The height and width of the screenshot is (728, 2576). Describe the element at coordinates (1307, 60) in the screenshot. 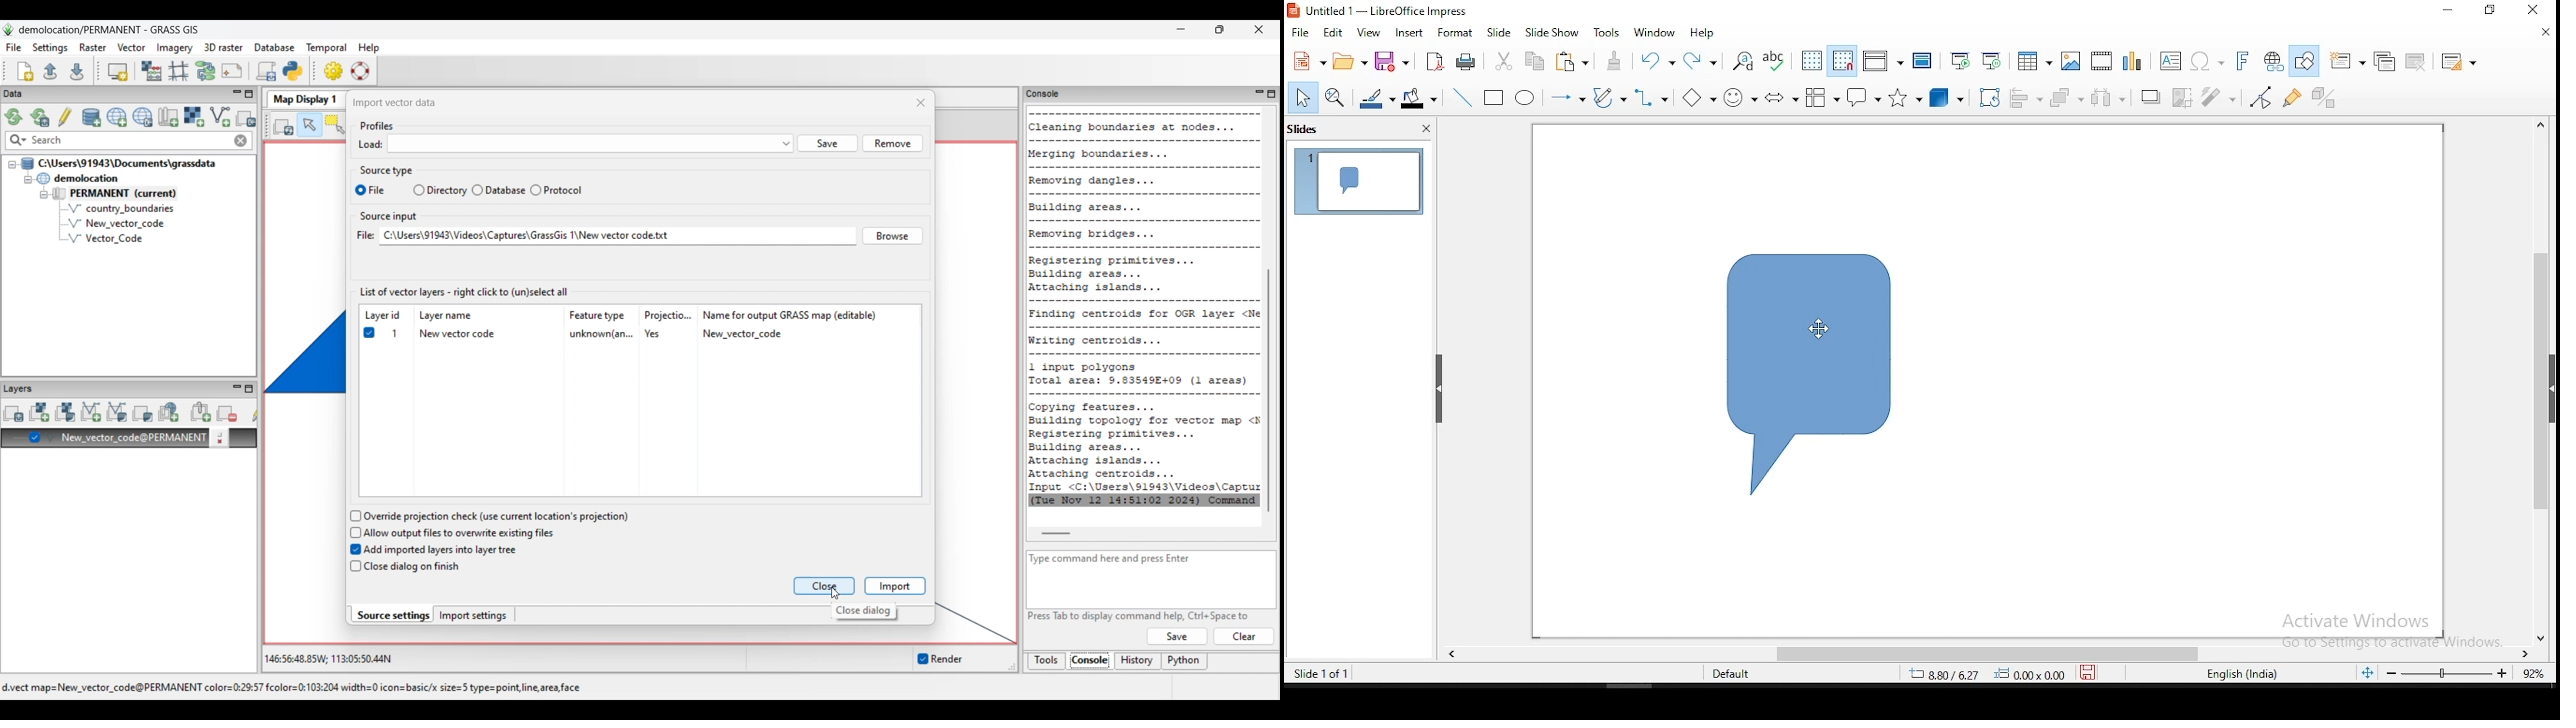

I see `new` at that location.